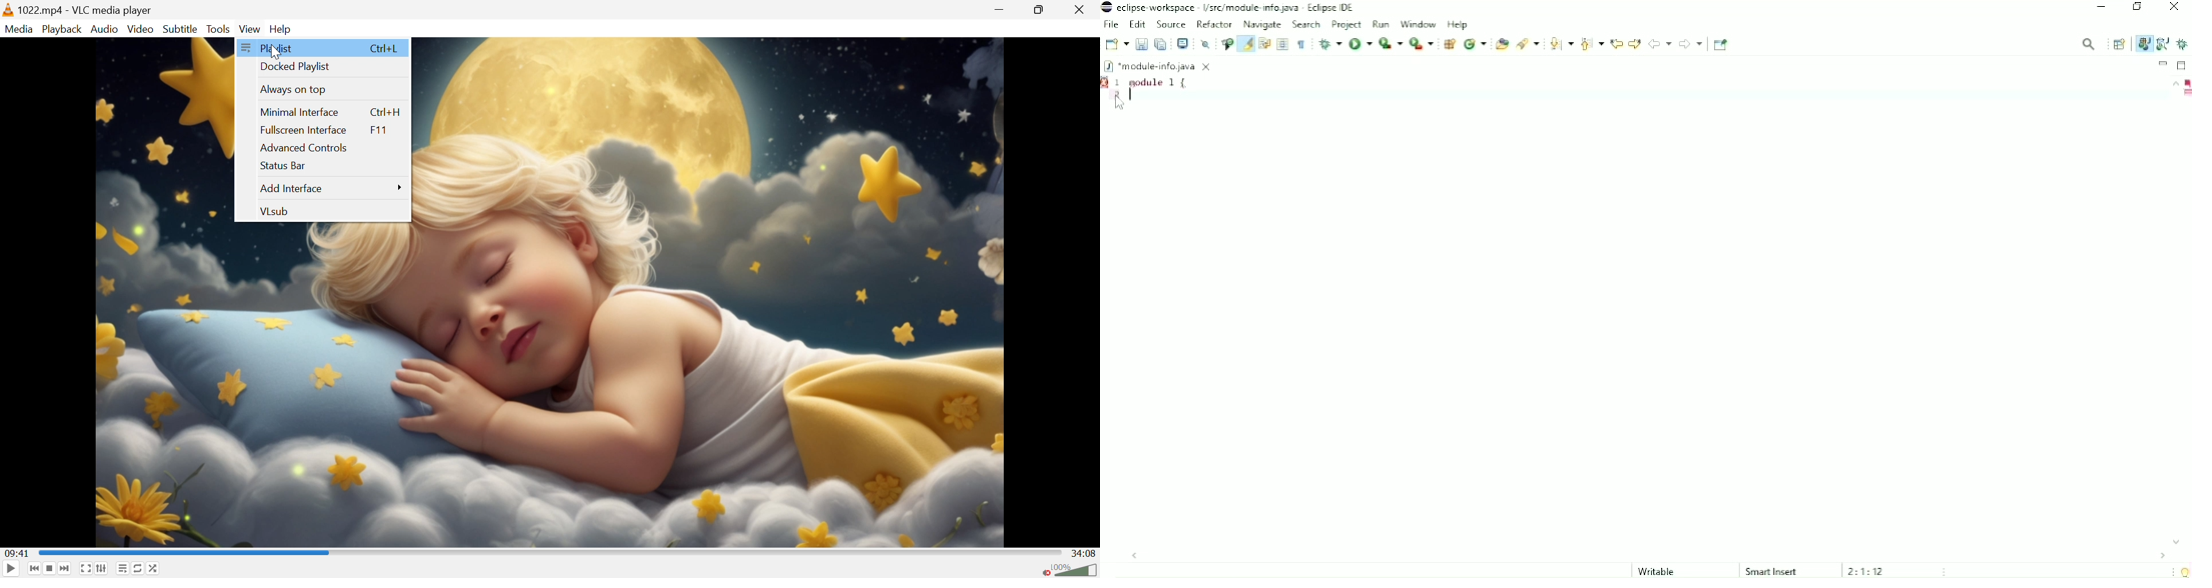 This screenshot has height=588, width=2212. What do you see at coordinates (296, 67) in the screenshot?
I see `Docked playlist` at bounding box center [296, 67].